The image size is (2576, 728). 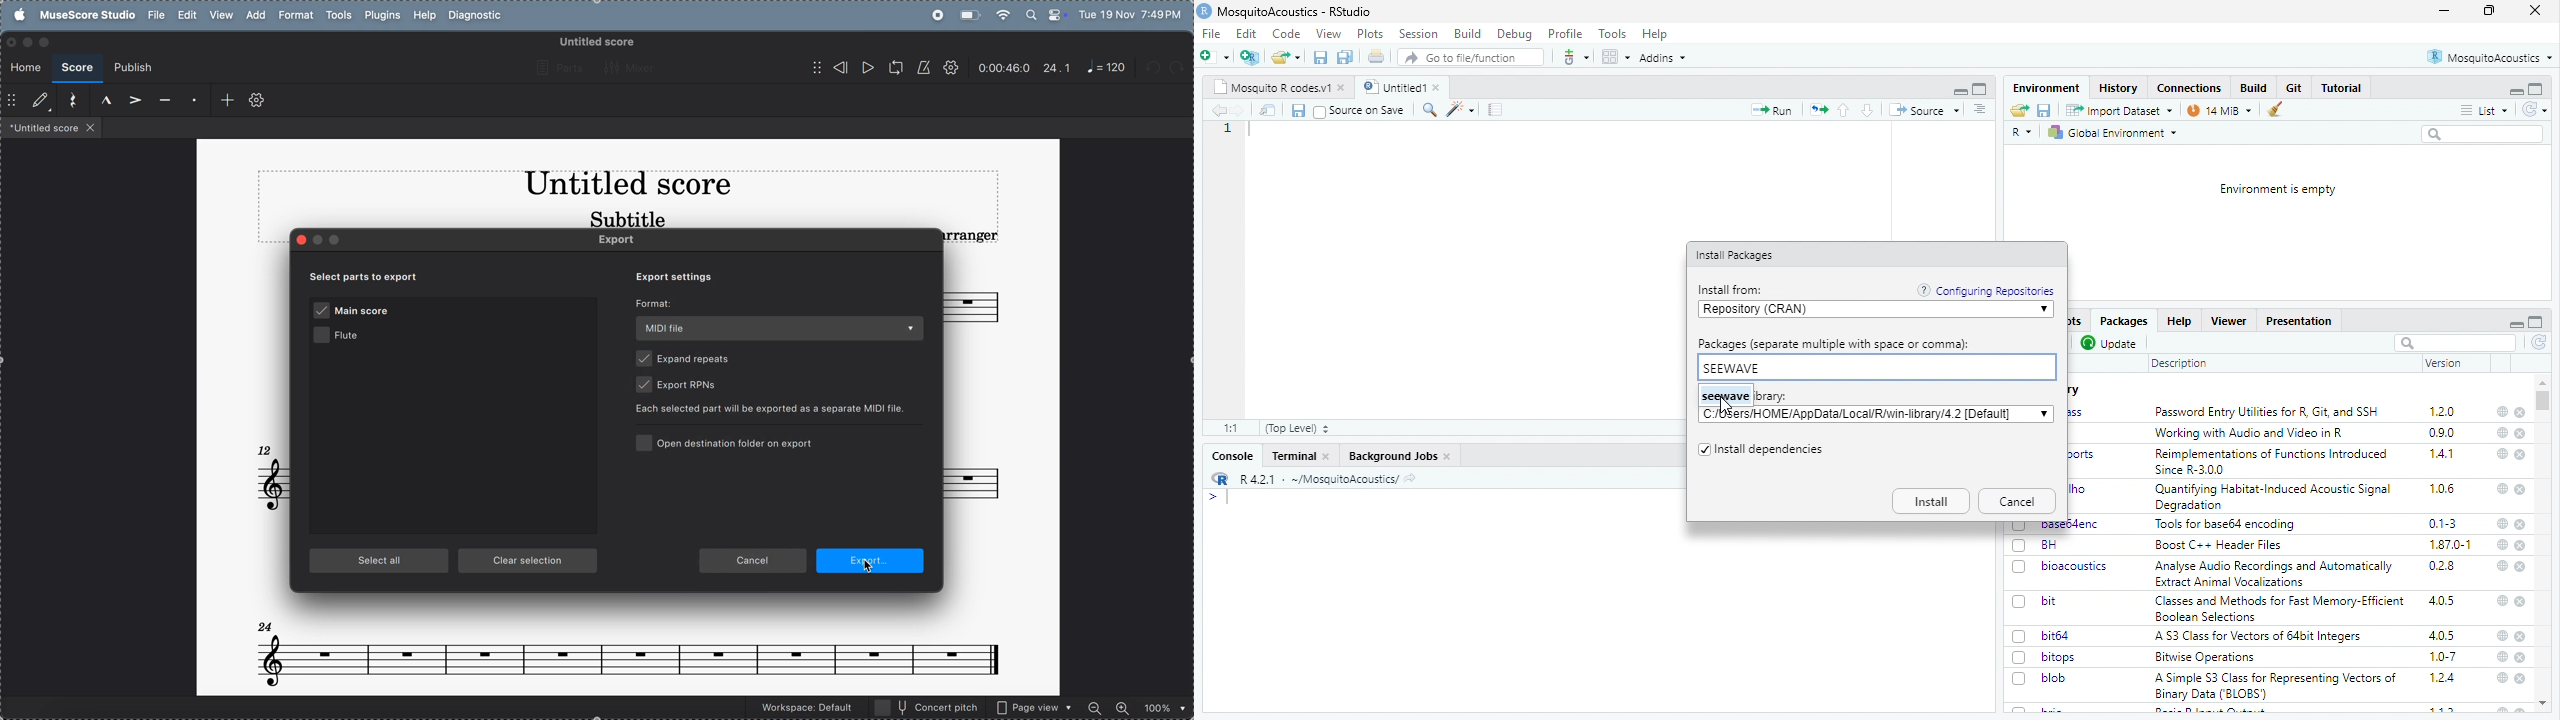 What do you see at coordinates (2534, 110) in the screenshot?
I see `sync` at bounding box center [2534, 110].